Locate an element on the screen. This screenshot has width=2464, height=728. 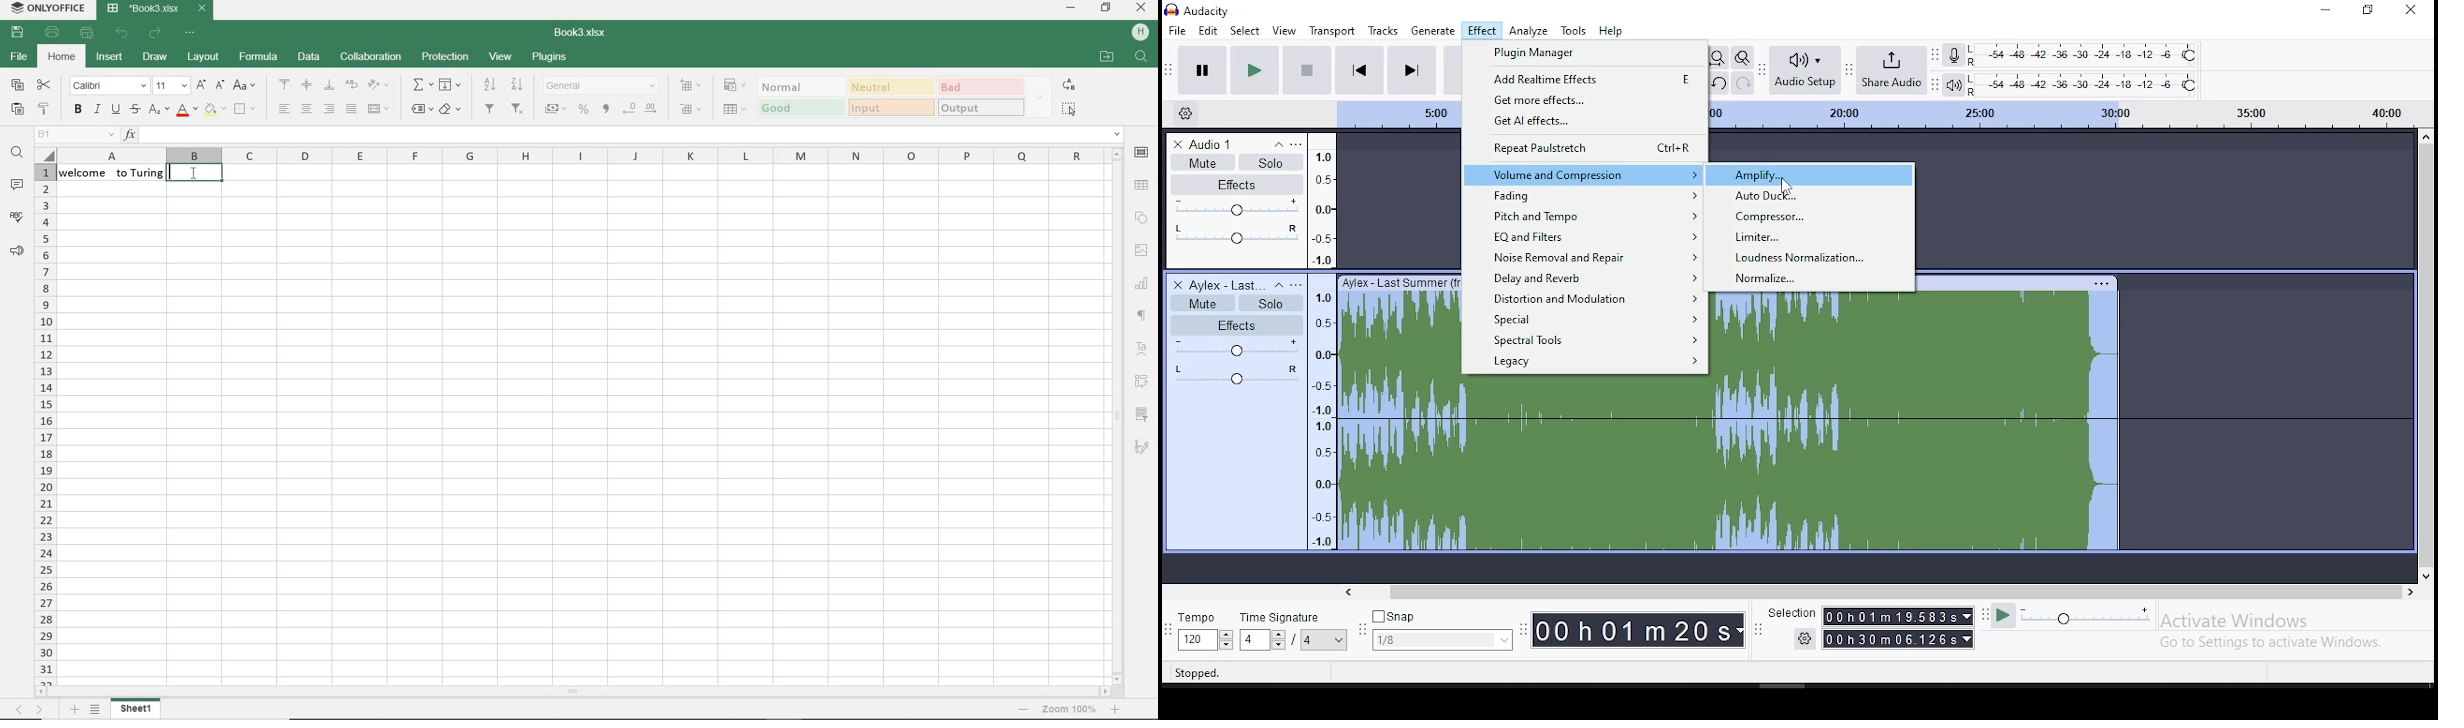
timeline options is located at coordinates (1185, 114).